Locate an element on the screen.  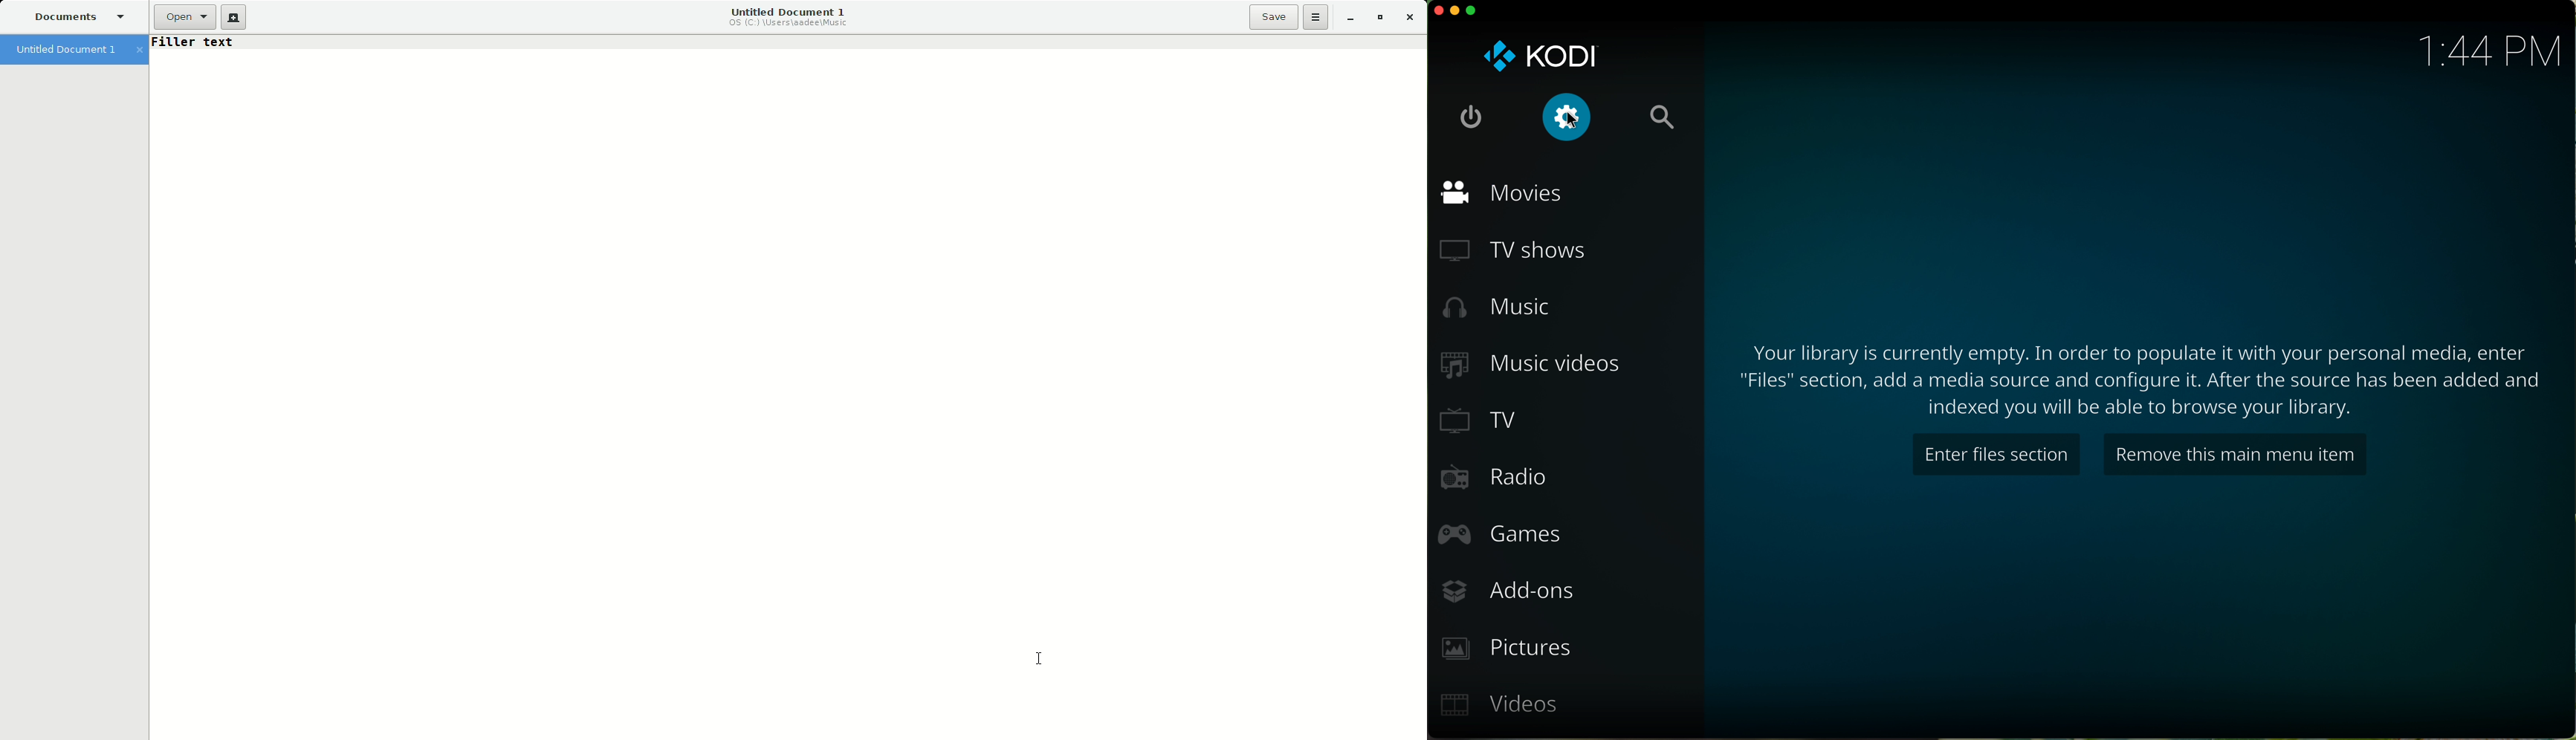
music is located at coordinates (1494, 307).